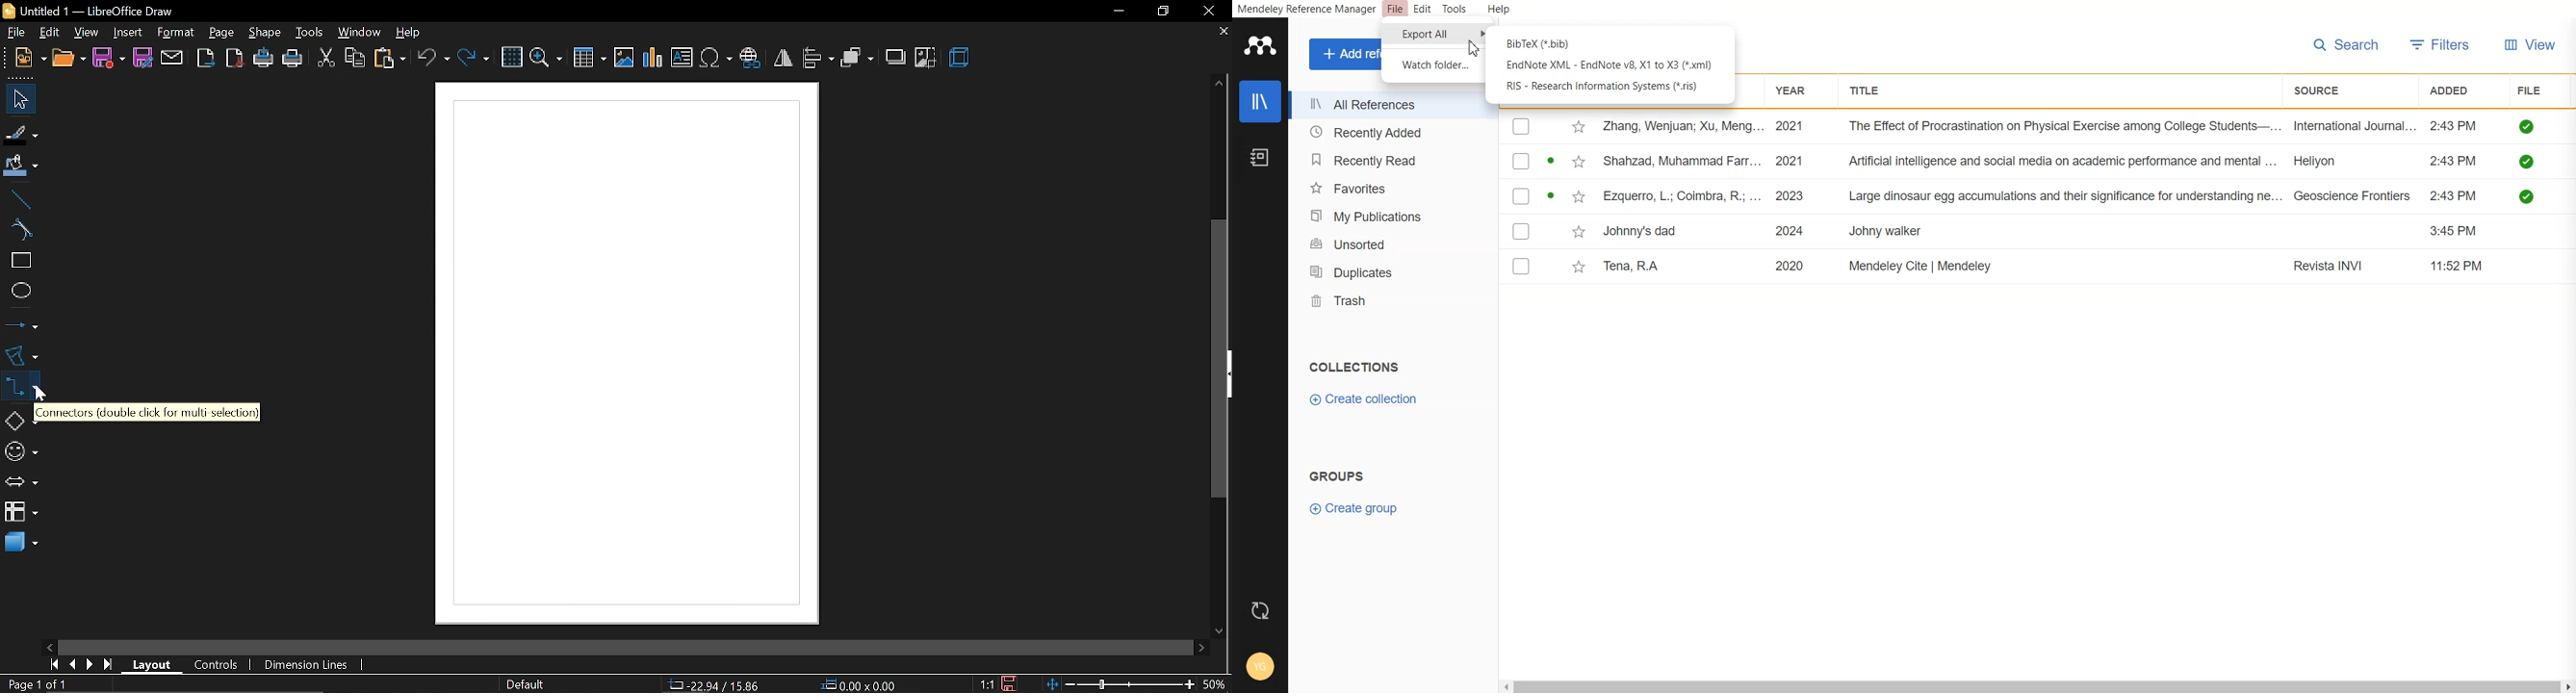 The image size is (2576, 700). Describe the element at coordinates (433, 59) in the screenshot. I see `undo` at that location.